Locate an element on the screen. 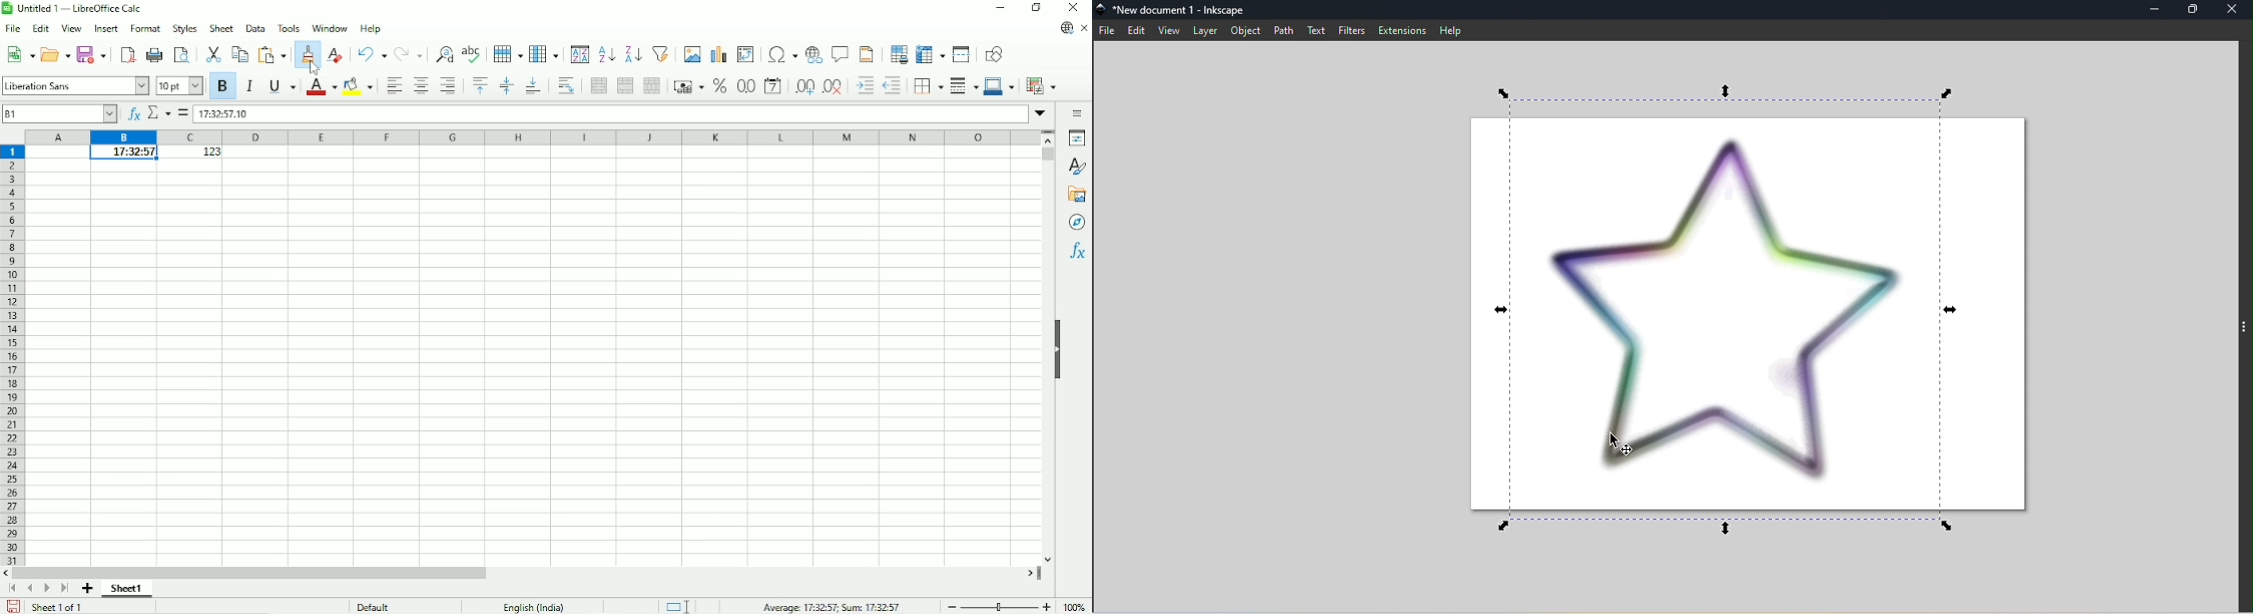 The height and width of the screenshot is (616, 2268). Zoom out/in is located at coordinates (998, 605).